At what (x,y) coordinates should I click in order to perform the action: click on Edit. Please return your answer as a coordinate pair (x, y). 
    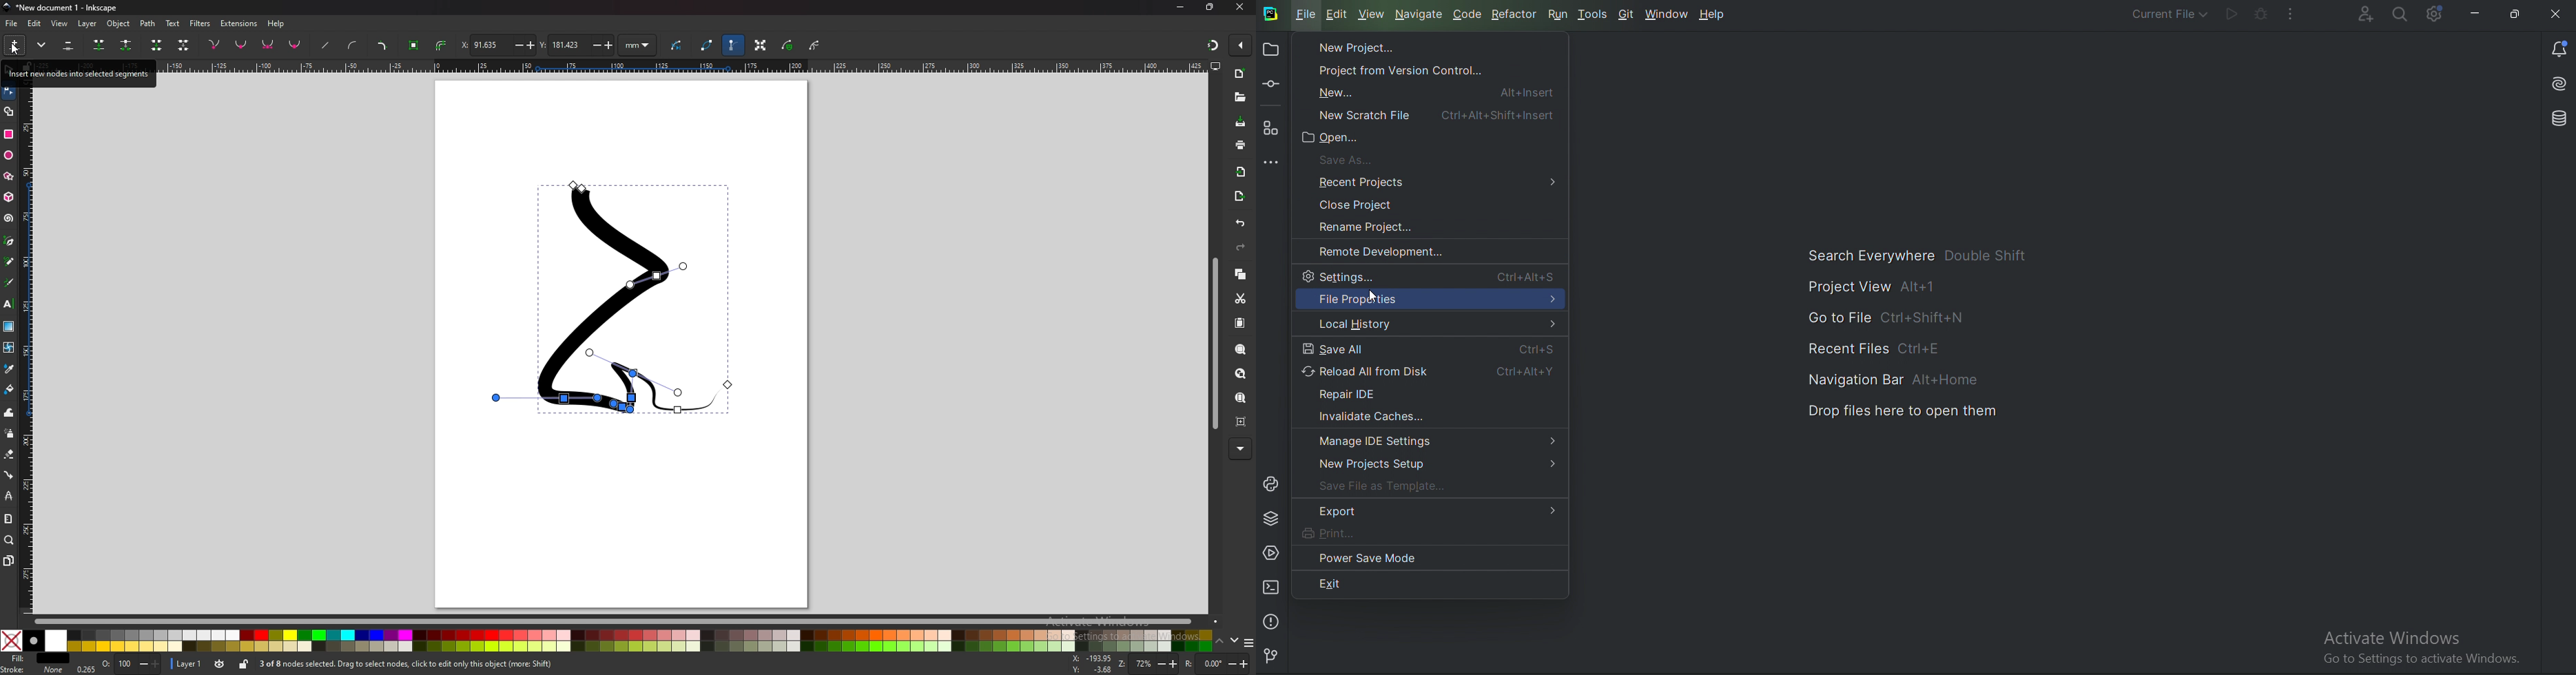
    Looking at the image, I should click on (1340, 15).